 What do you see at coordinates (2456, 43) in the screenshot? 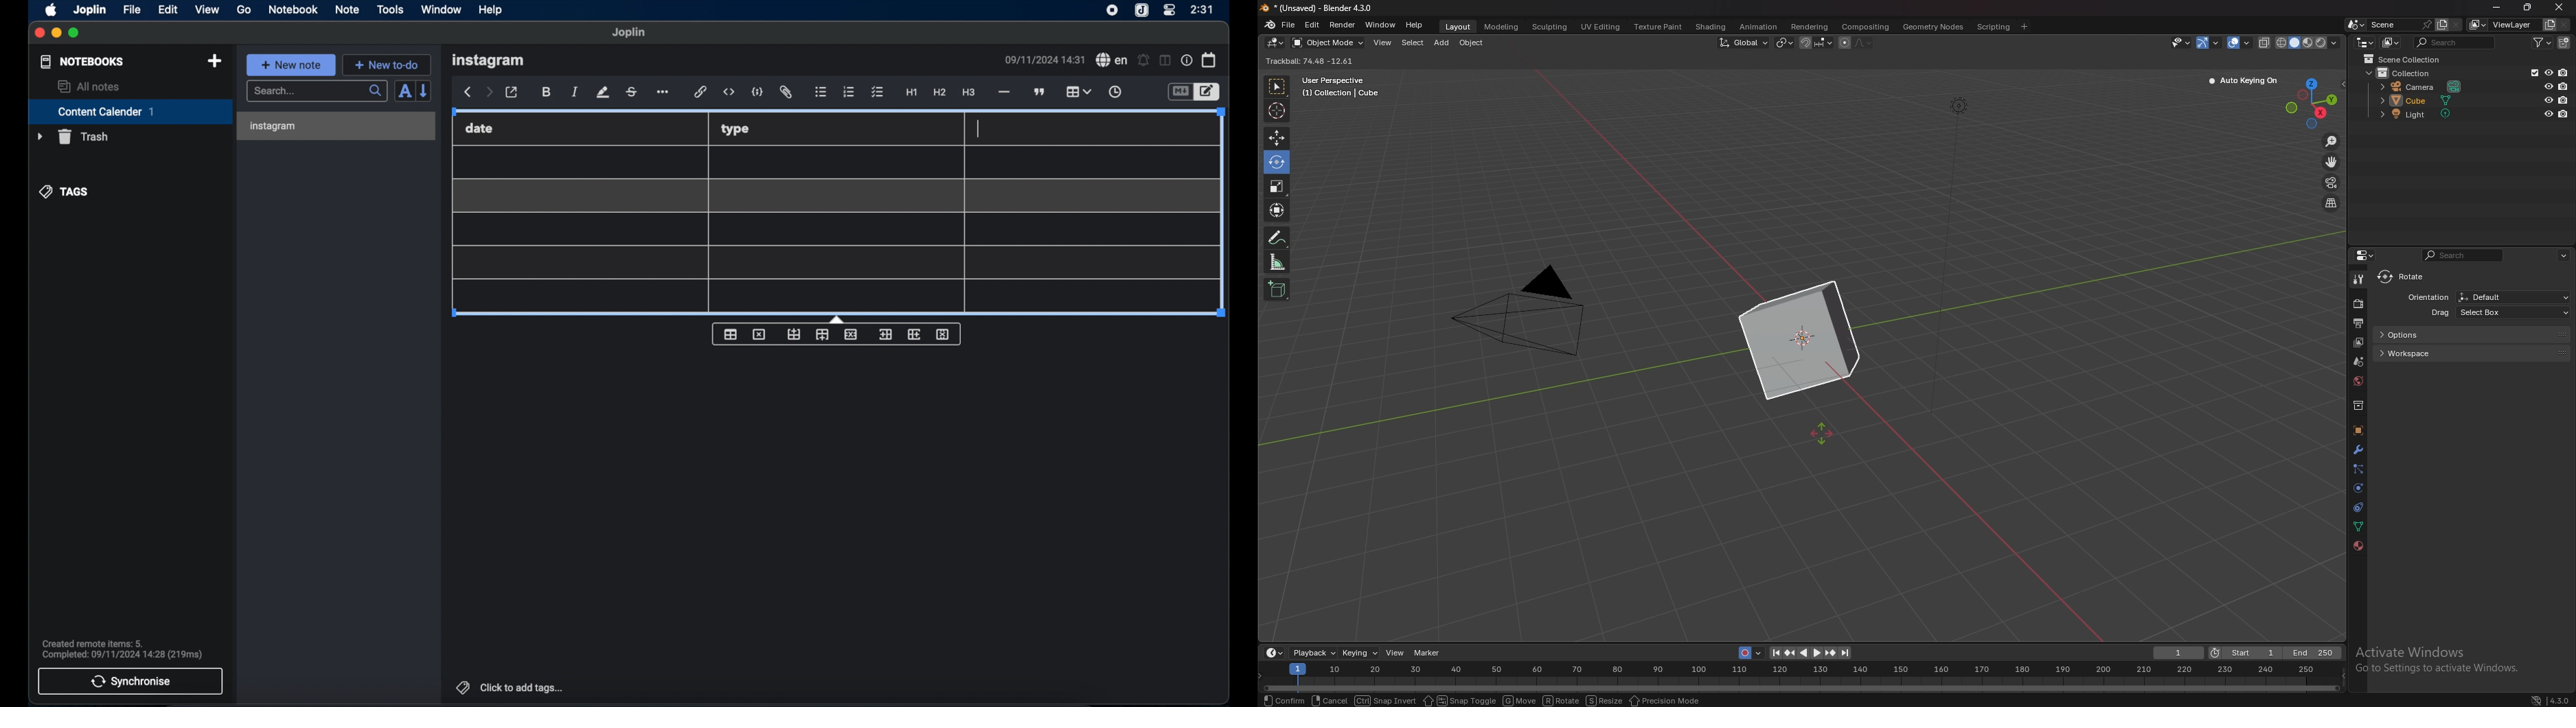
I see `search` at bounding box center [2456, 43].